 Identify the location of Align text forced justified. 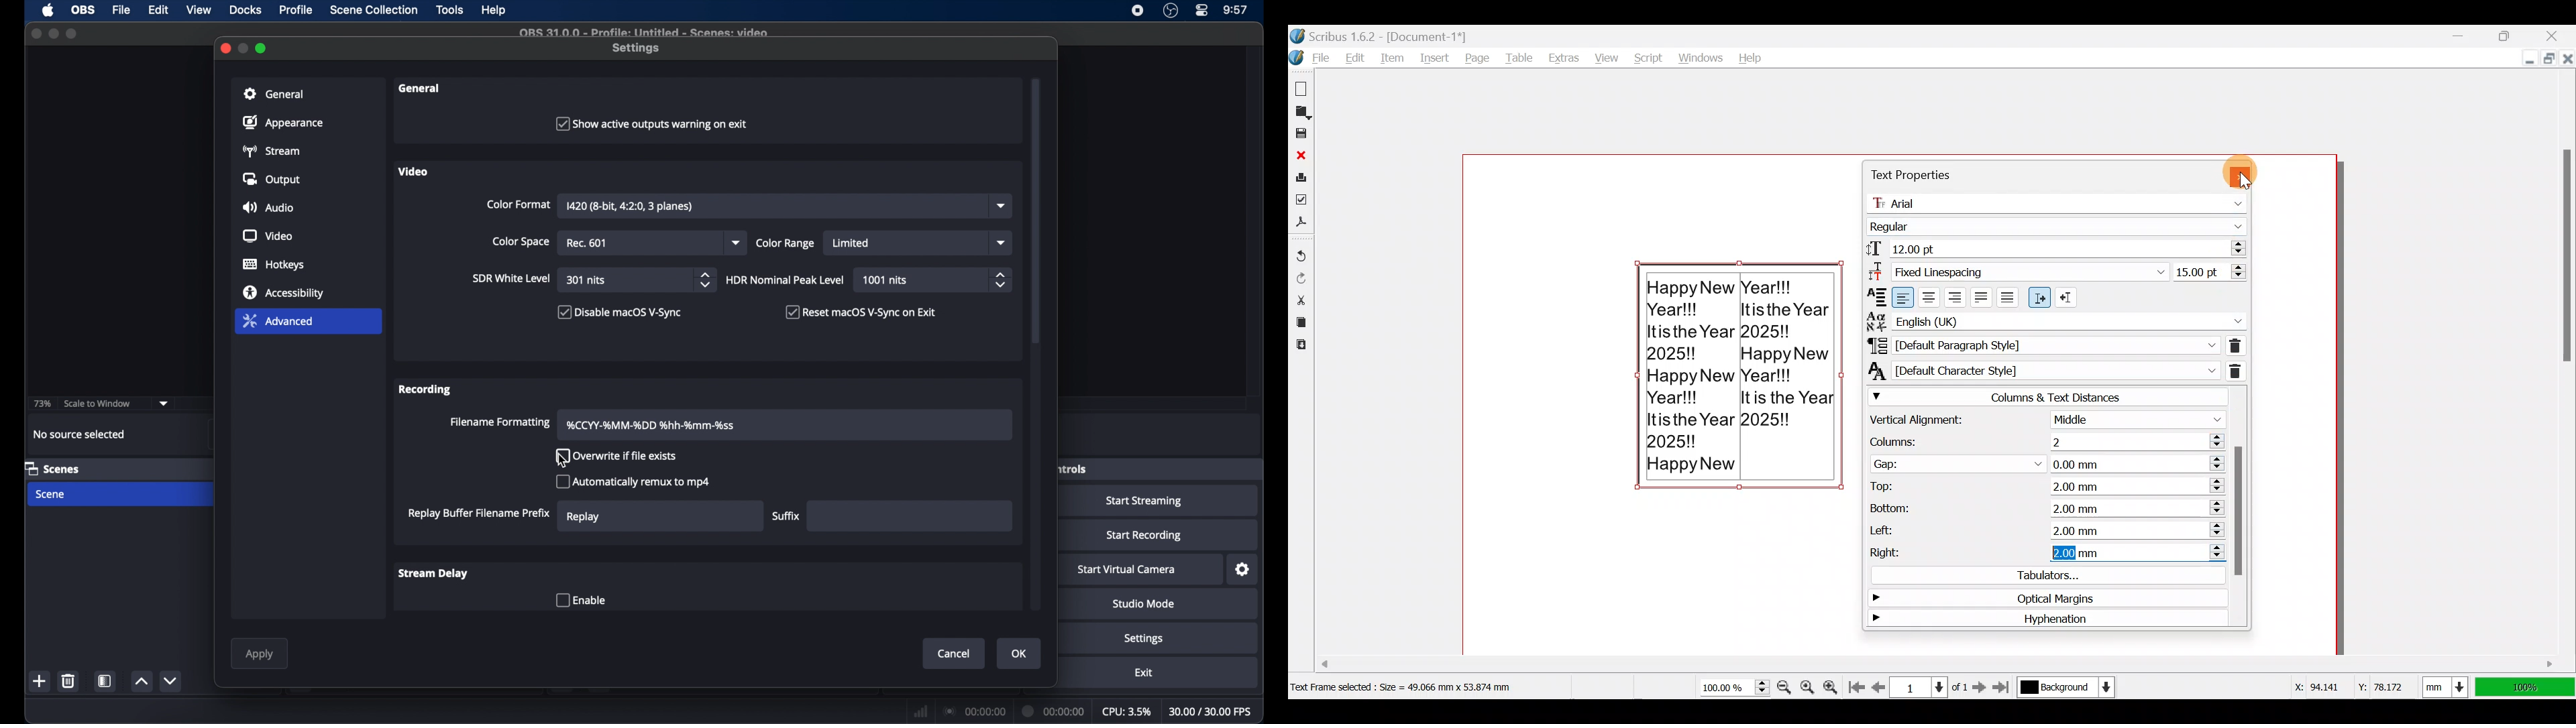
(2012, 298).